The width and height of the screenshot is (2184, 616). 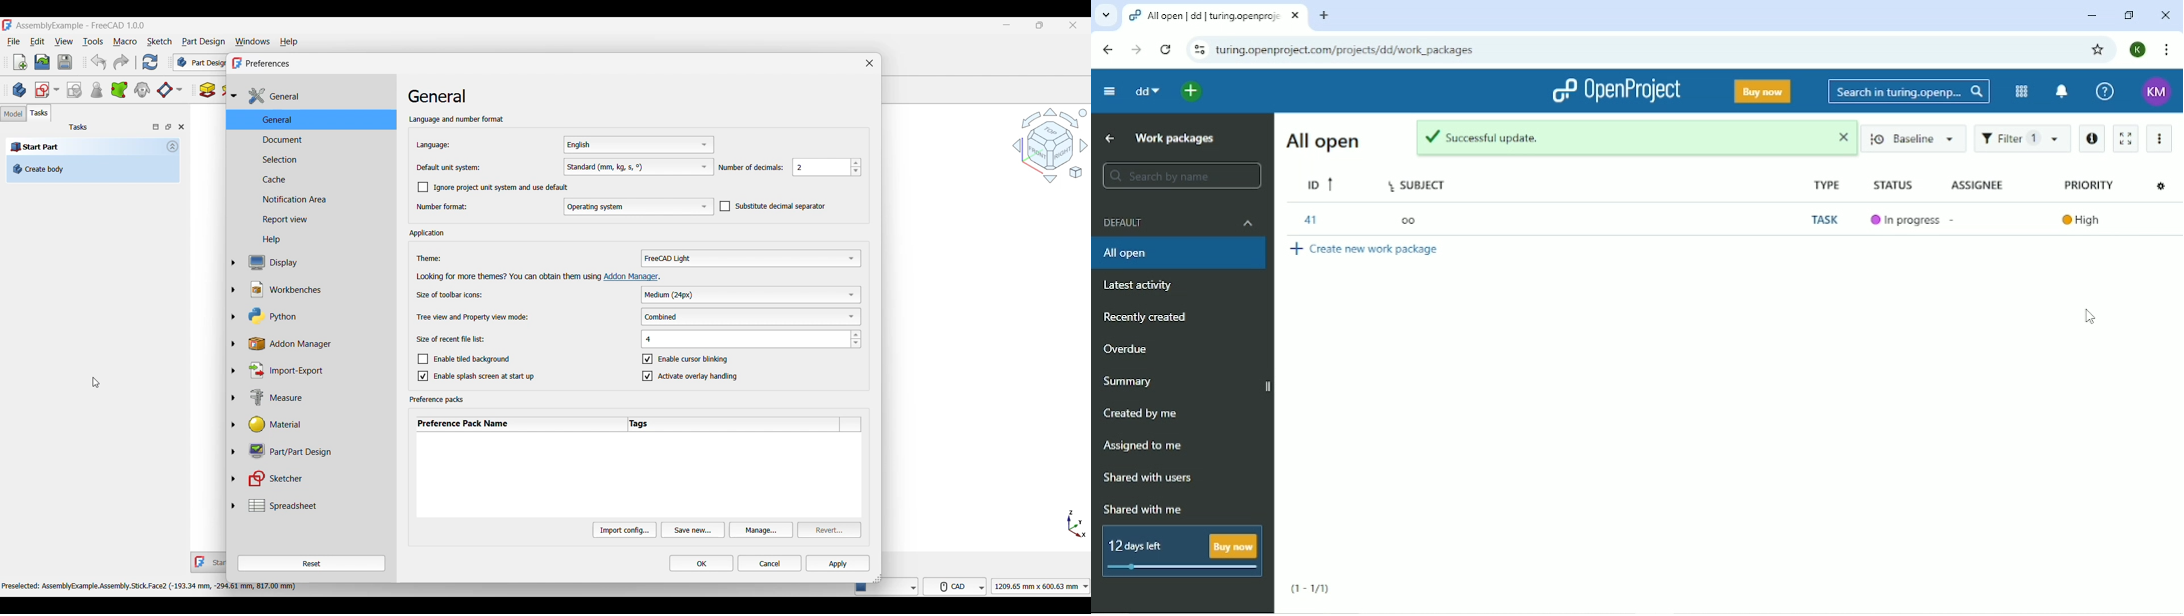 I want to click on Undo, so click(x=98, y=62).